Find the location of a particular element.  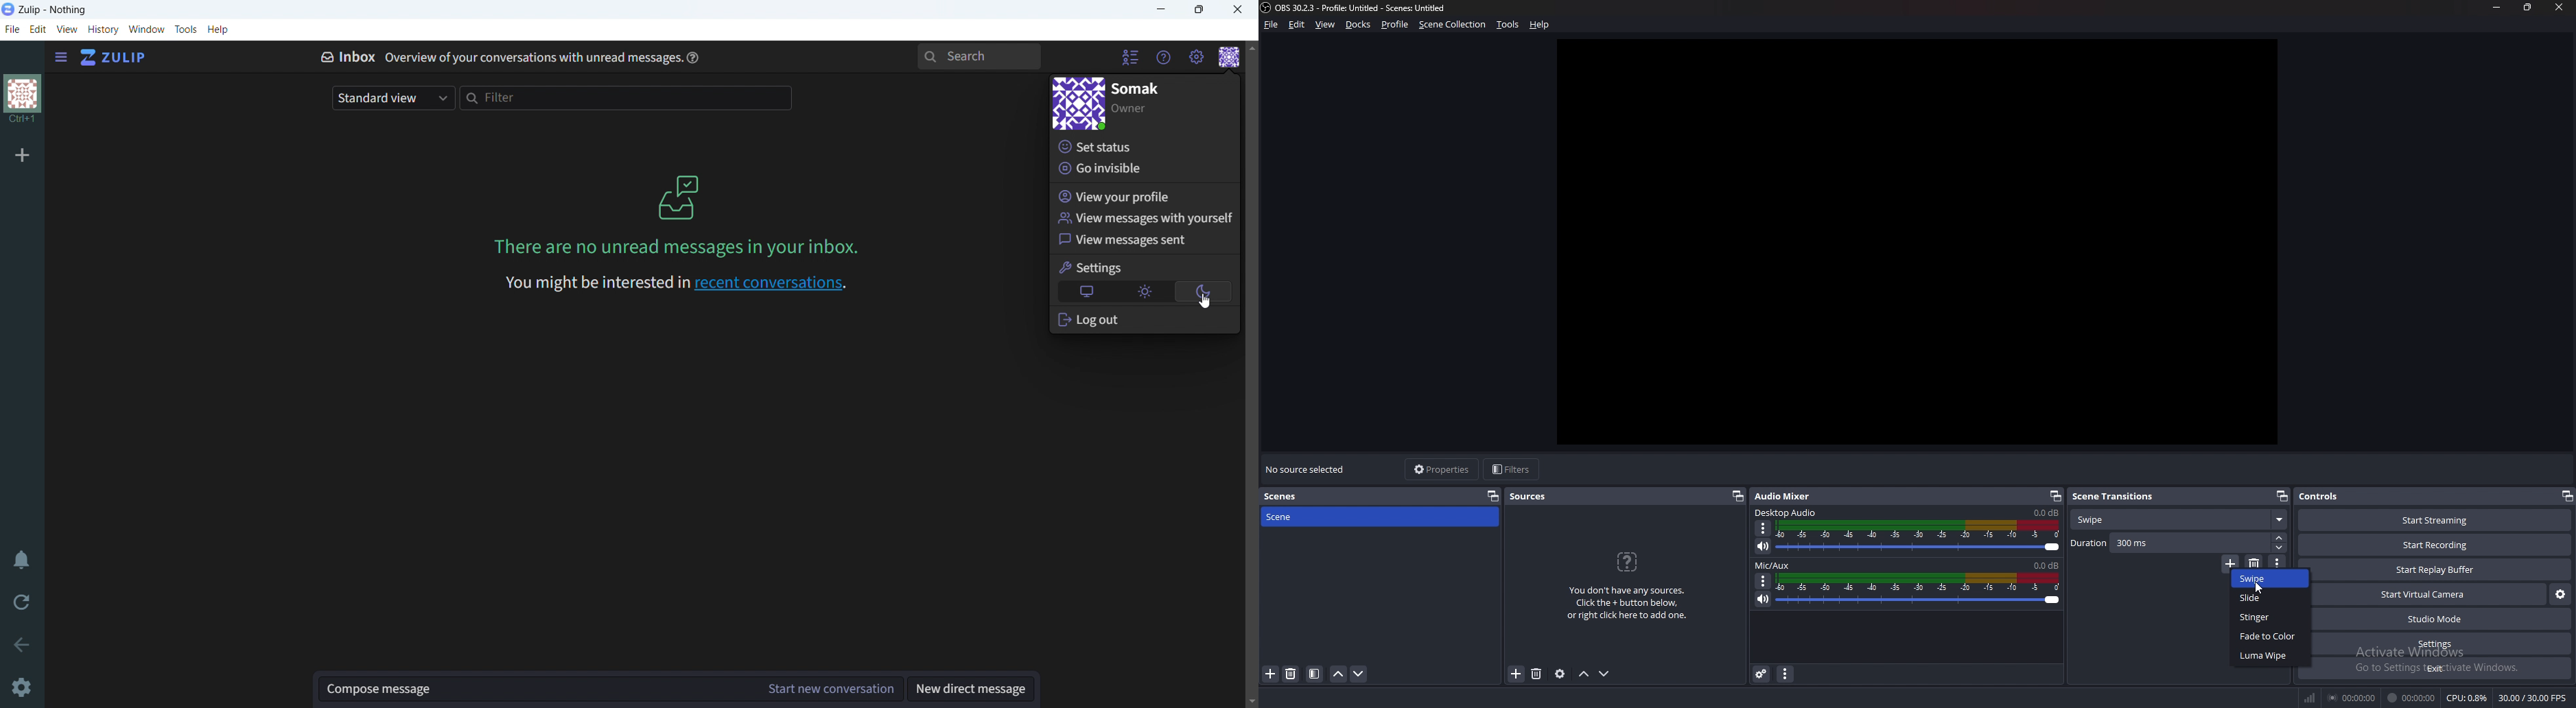

profile is located at coordinates (1396, 25).